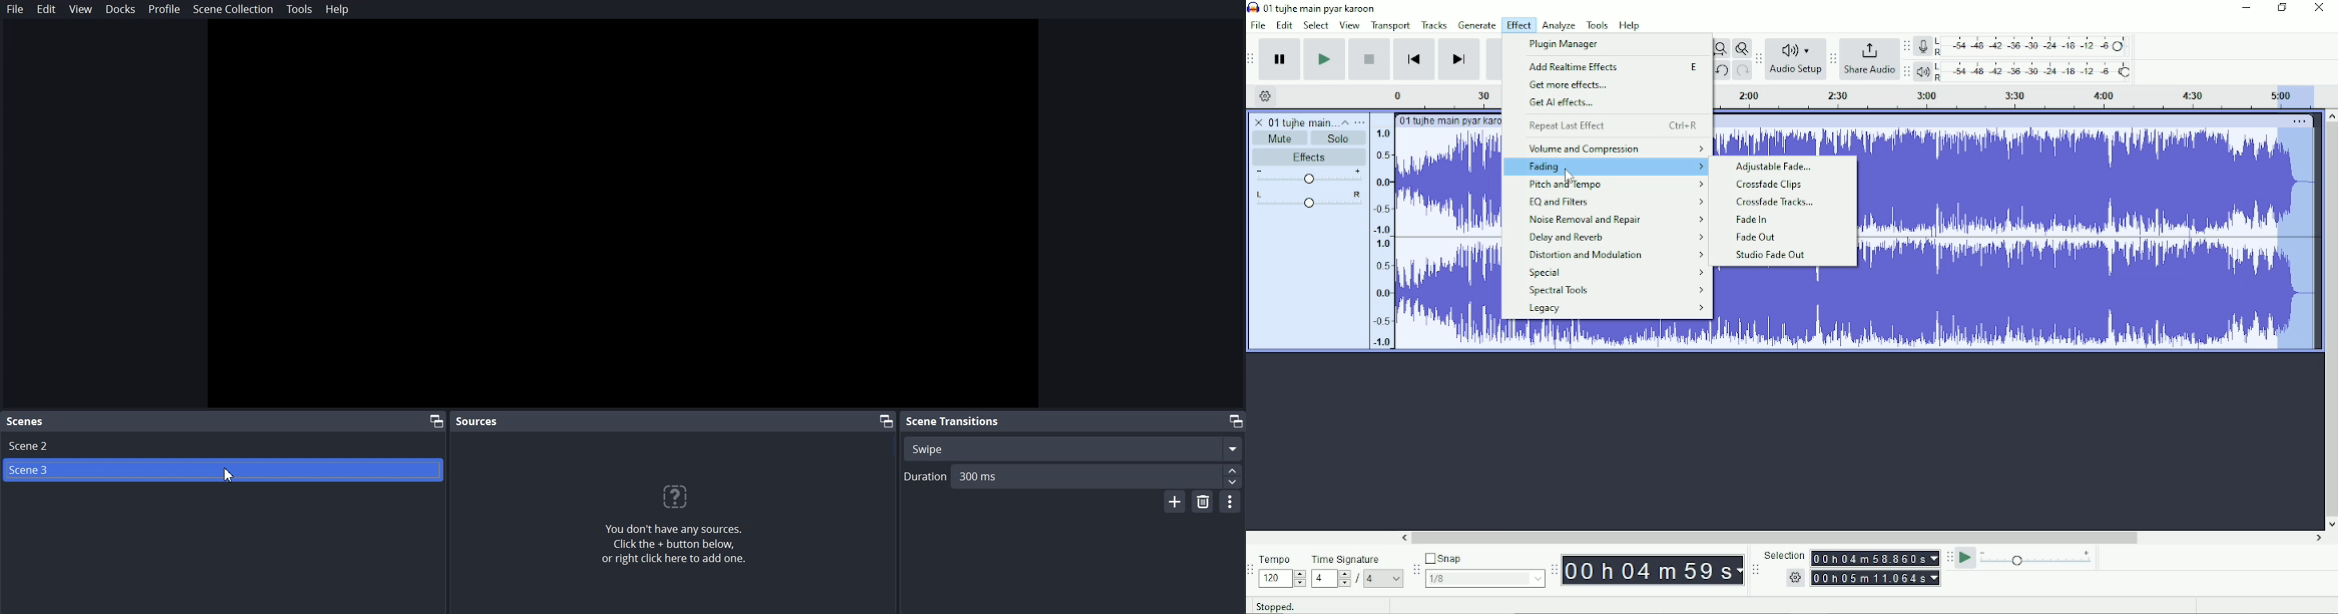 The width and height of the screenshot is (2352, 616). What do you see at coordinates (1358, 579) in the screenshot?
I see `/` at bounding box center [1358, 579].